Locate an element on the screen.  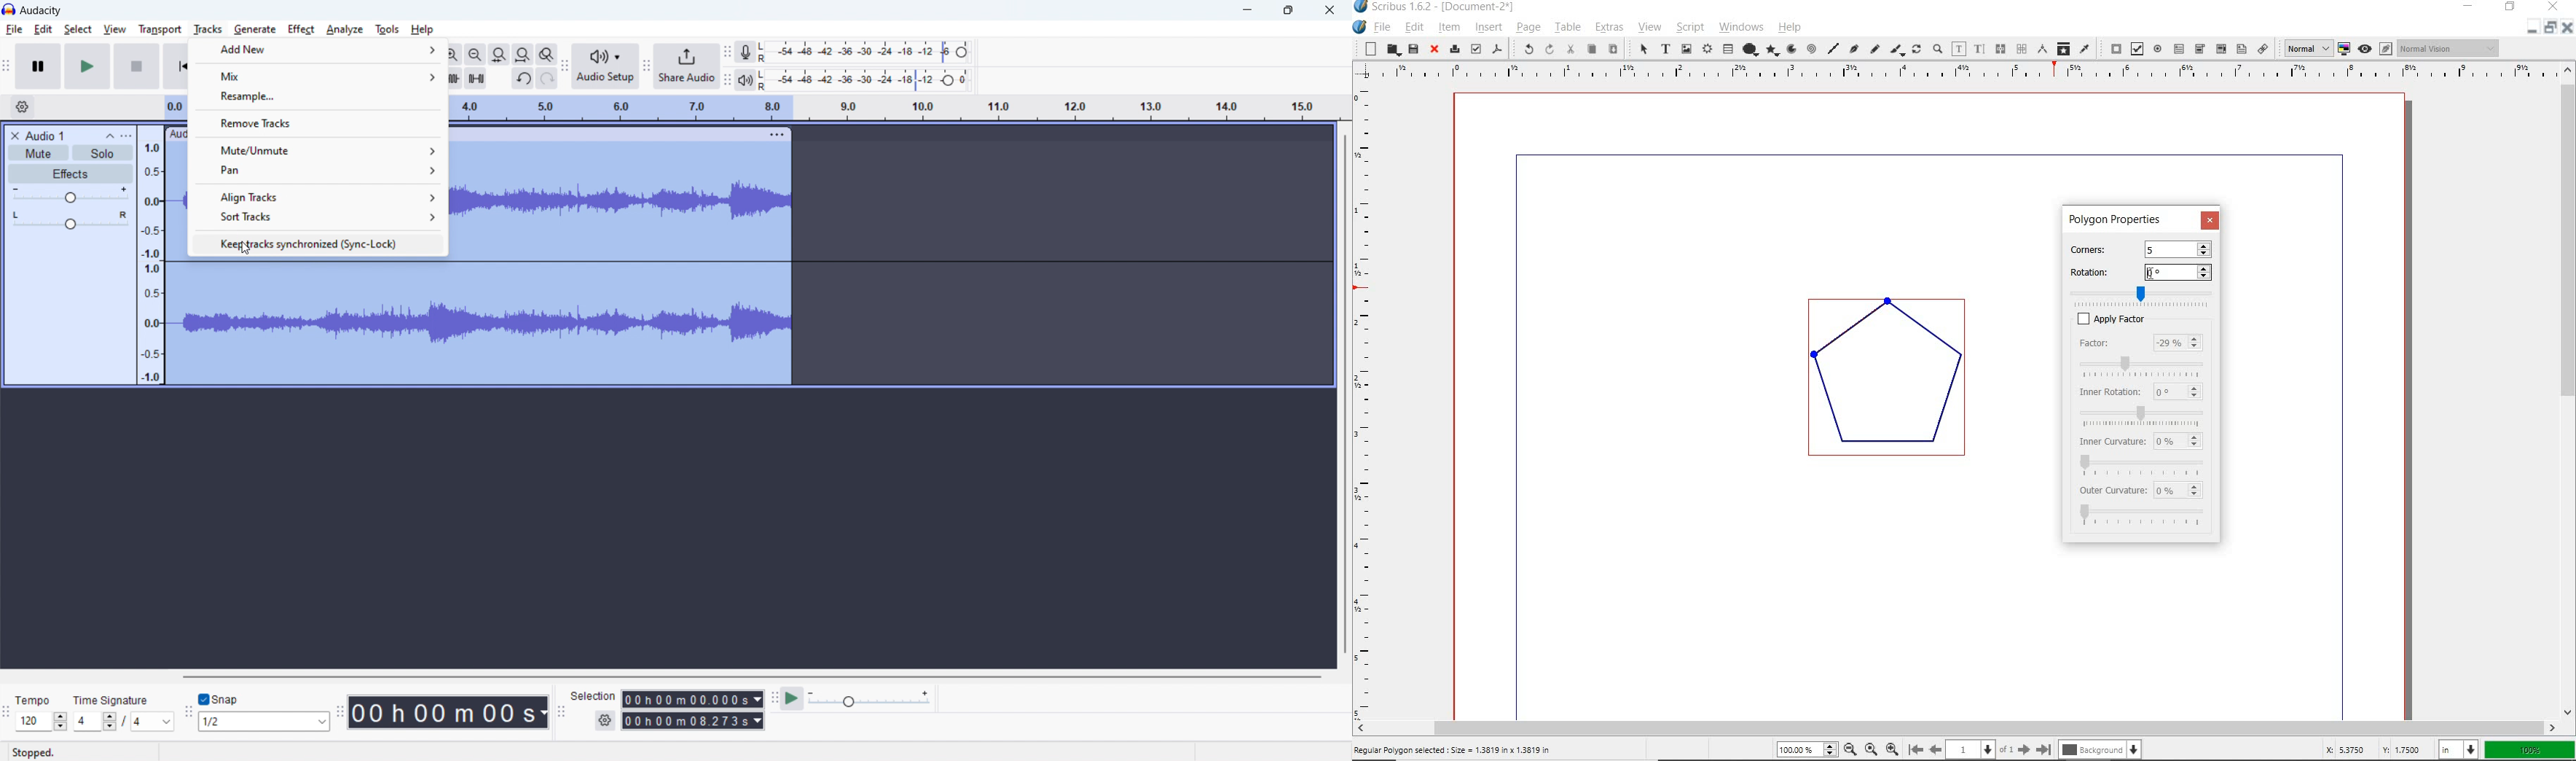
Track selected is located at coordinates (313, 322).